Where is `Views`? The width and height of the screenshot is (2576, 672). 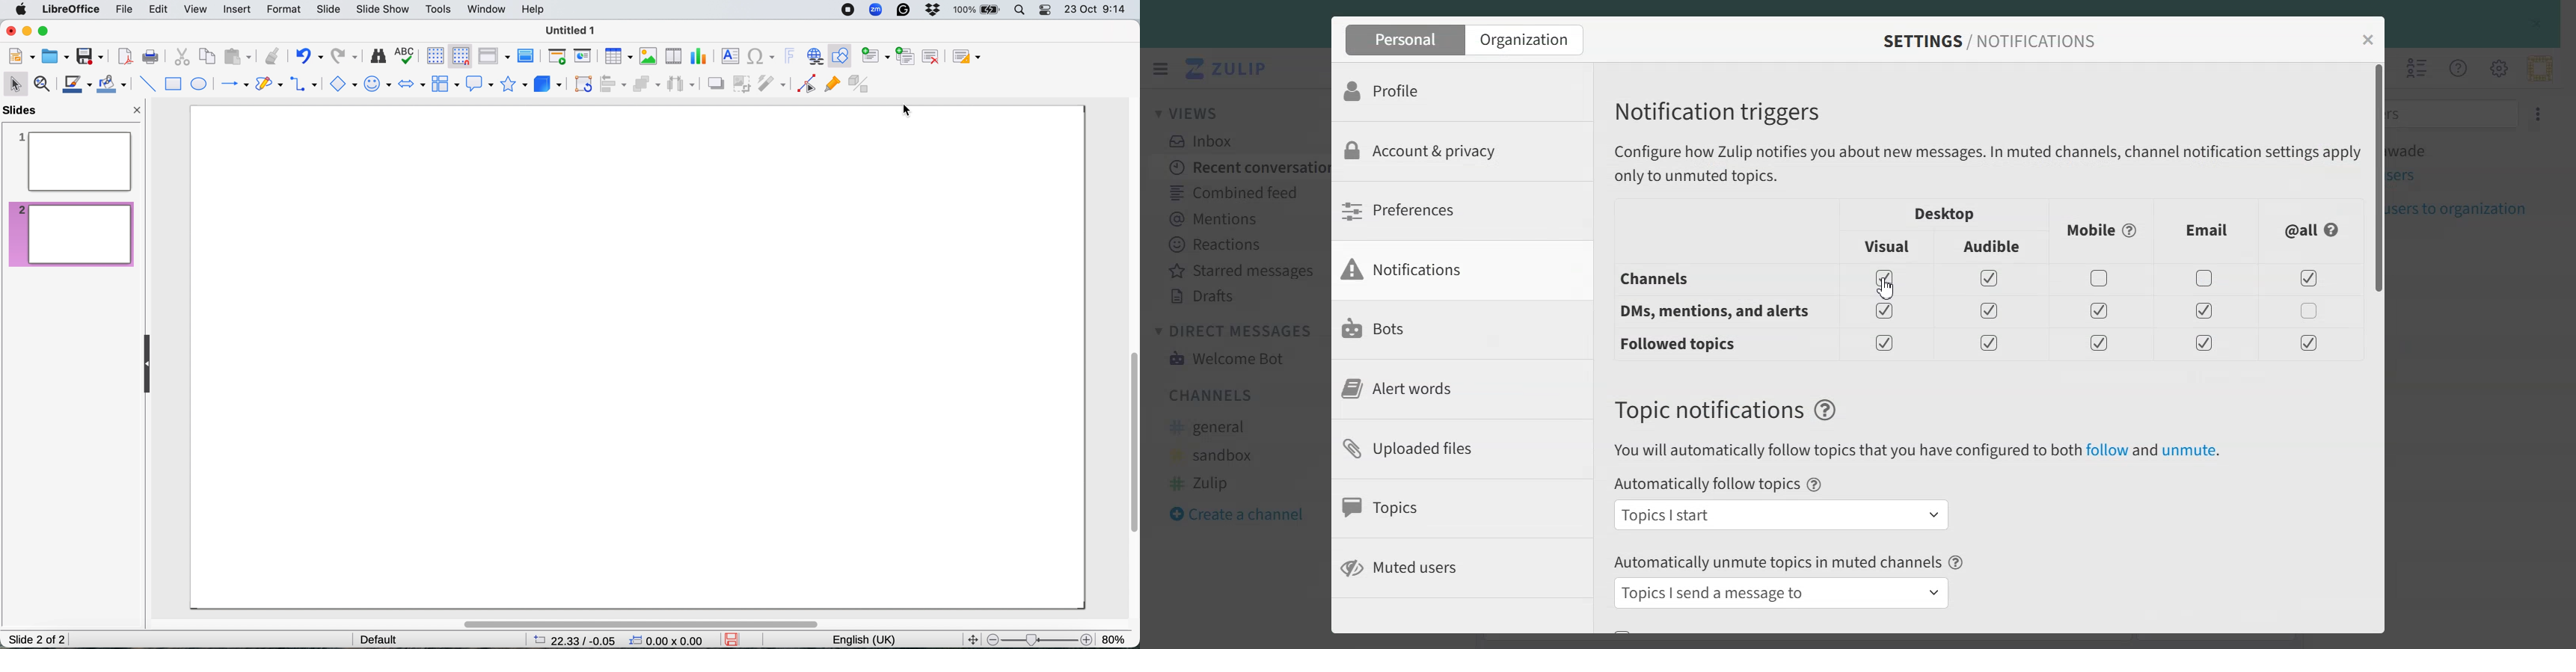
Views is located at coordinates (1195, 112).